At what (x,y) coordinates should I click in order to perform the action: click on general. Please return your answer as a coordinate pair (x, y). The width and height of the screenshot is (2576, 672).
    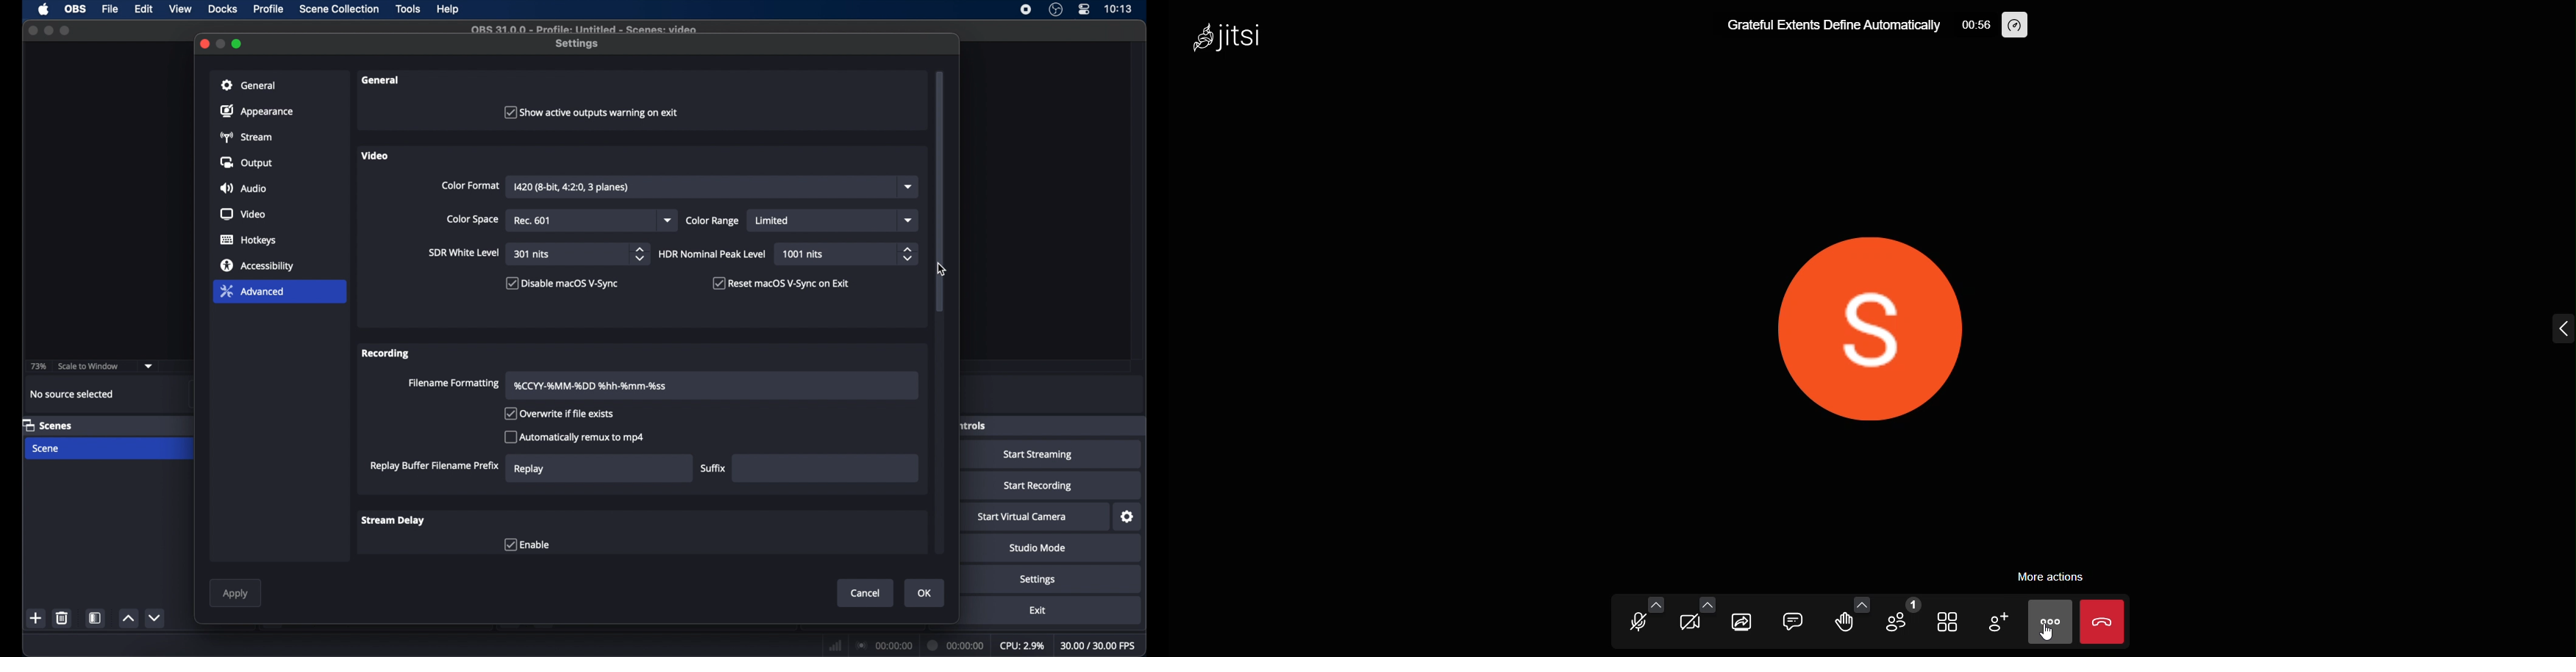
    Looking at the image, I should click on (381, 80).